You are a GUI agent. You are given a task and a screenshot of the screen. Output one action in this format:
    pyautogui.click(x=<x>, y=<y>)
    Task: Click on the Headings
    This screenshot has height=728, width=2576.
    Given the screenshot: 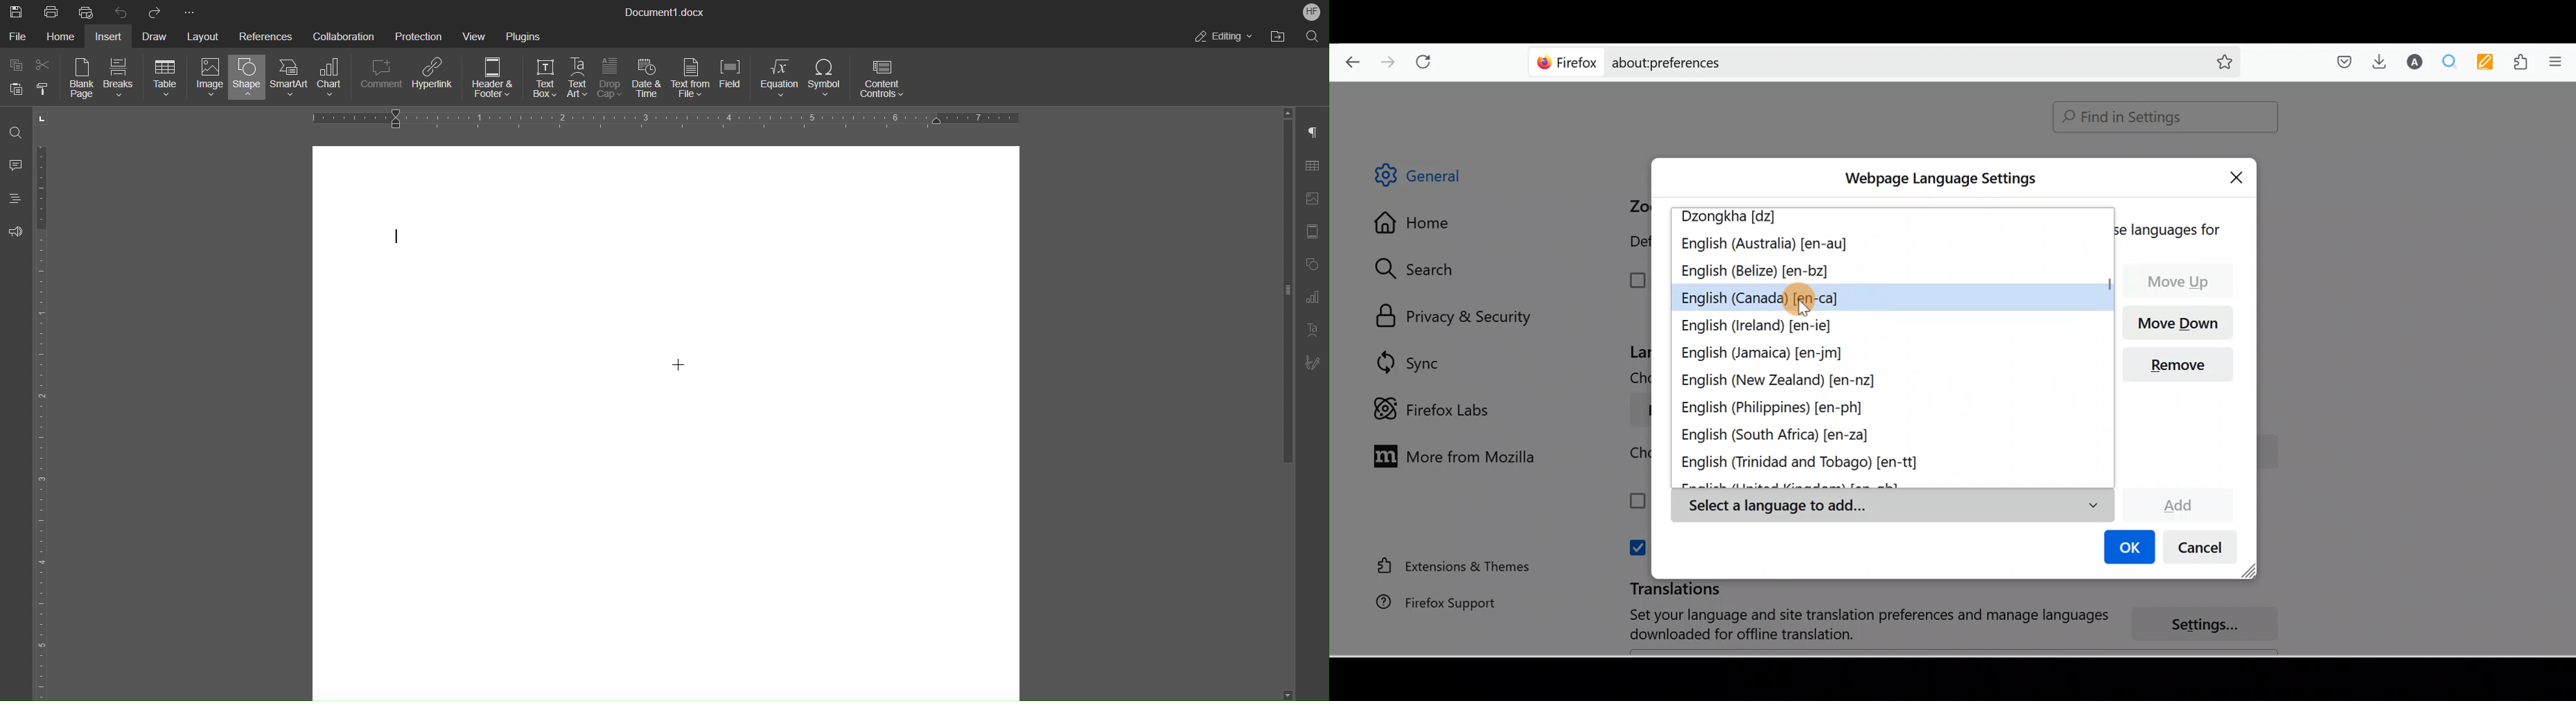 What is the action you would take?
    pyautogui.click(x=17, y=202)
    